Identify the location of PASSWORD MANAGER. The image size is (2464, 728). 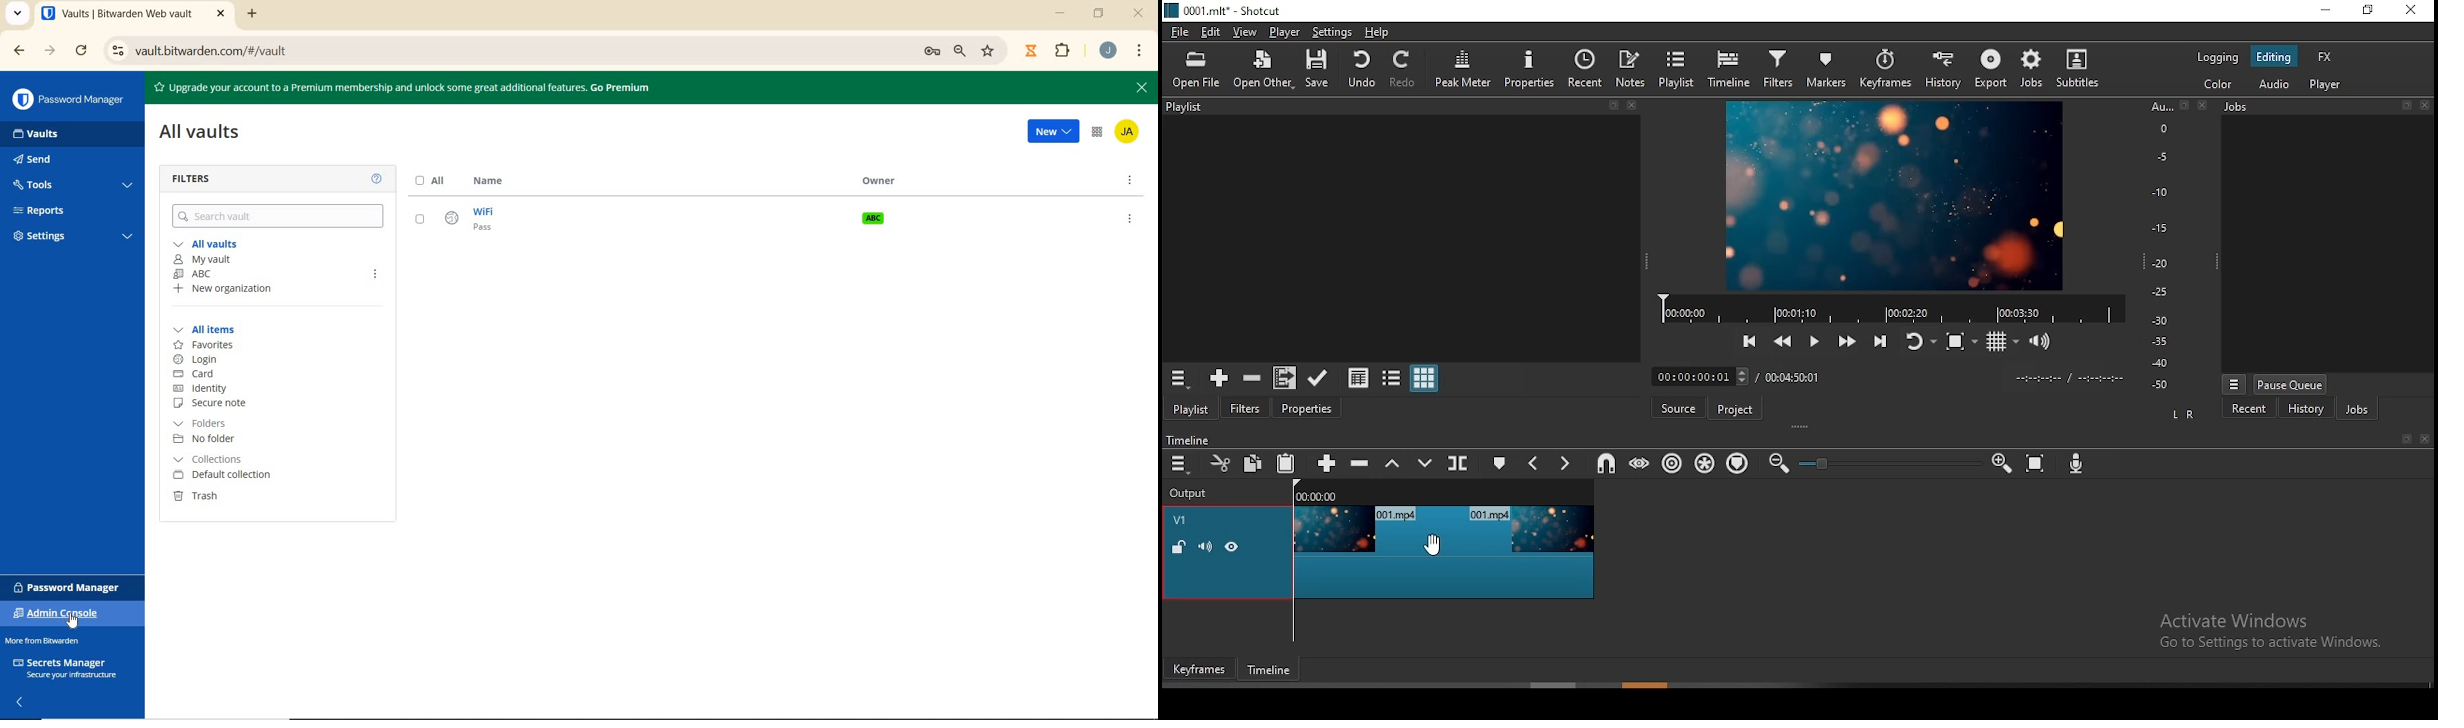
(75, 101).